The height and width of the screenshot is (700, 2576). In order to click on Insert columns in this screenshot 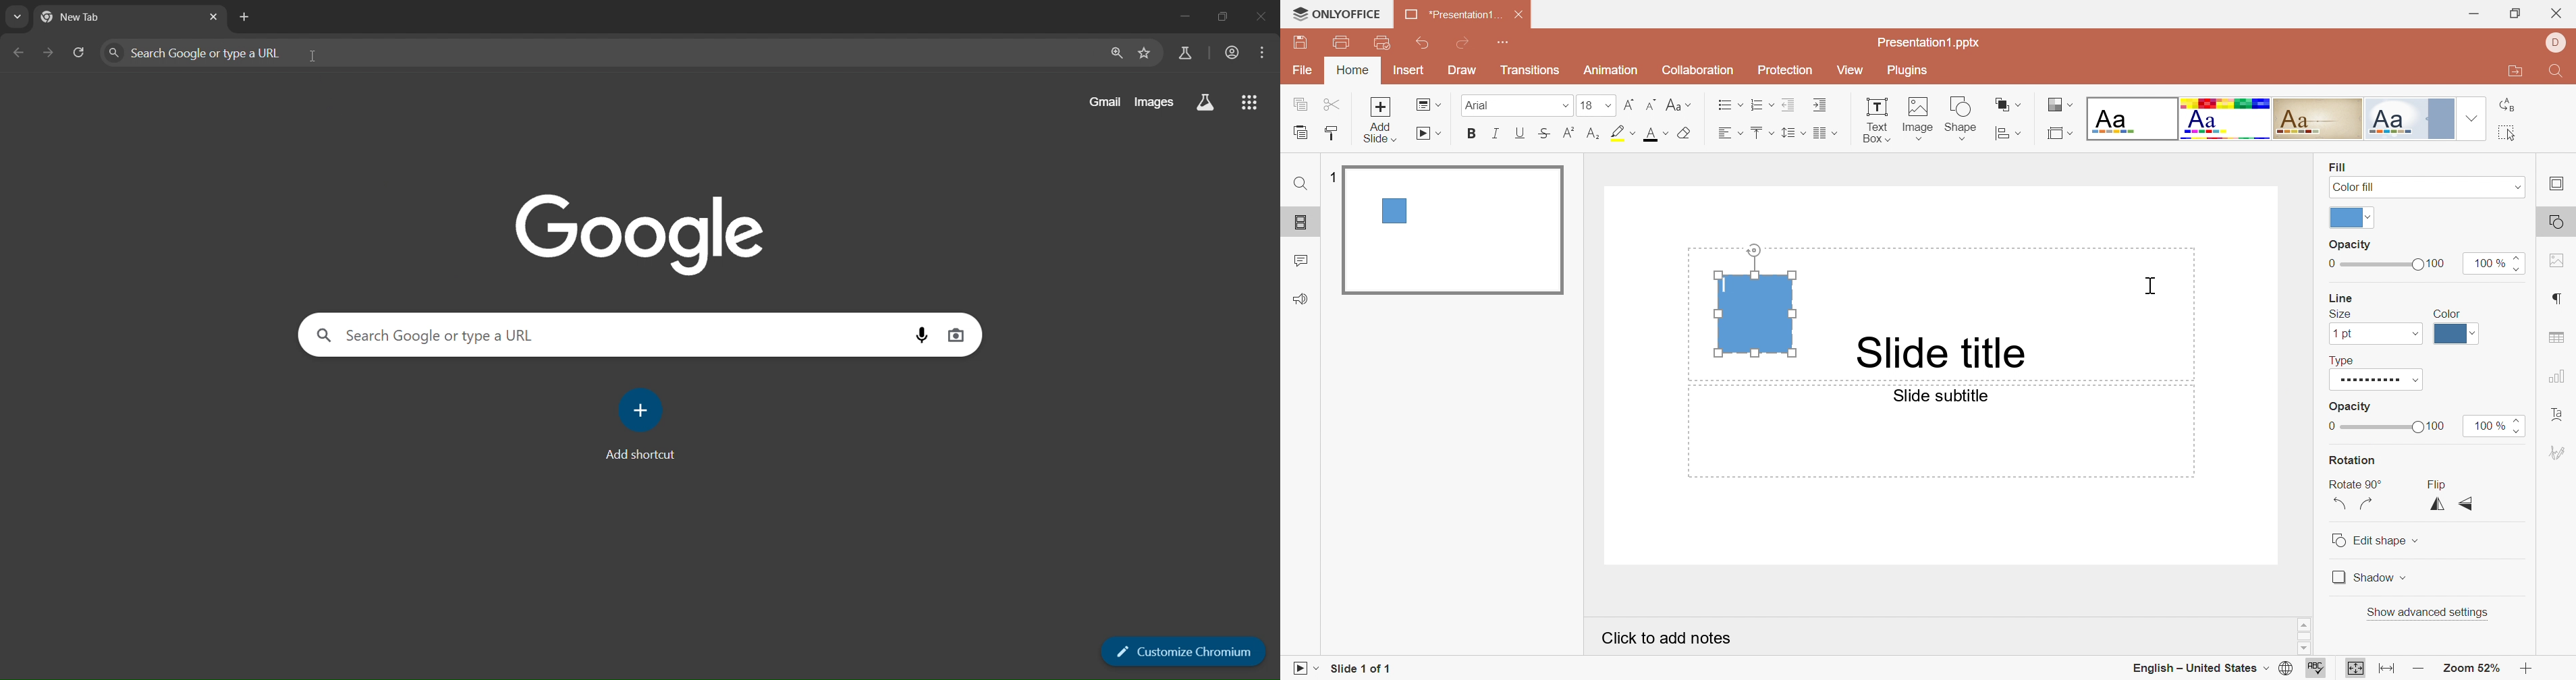, I will do `click(1825, 134)`.